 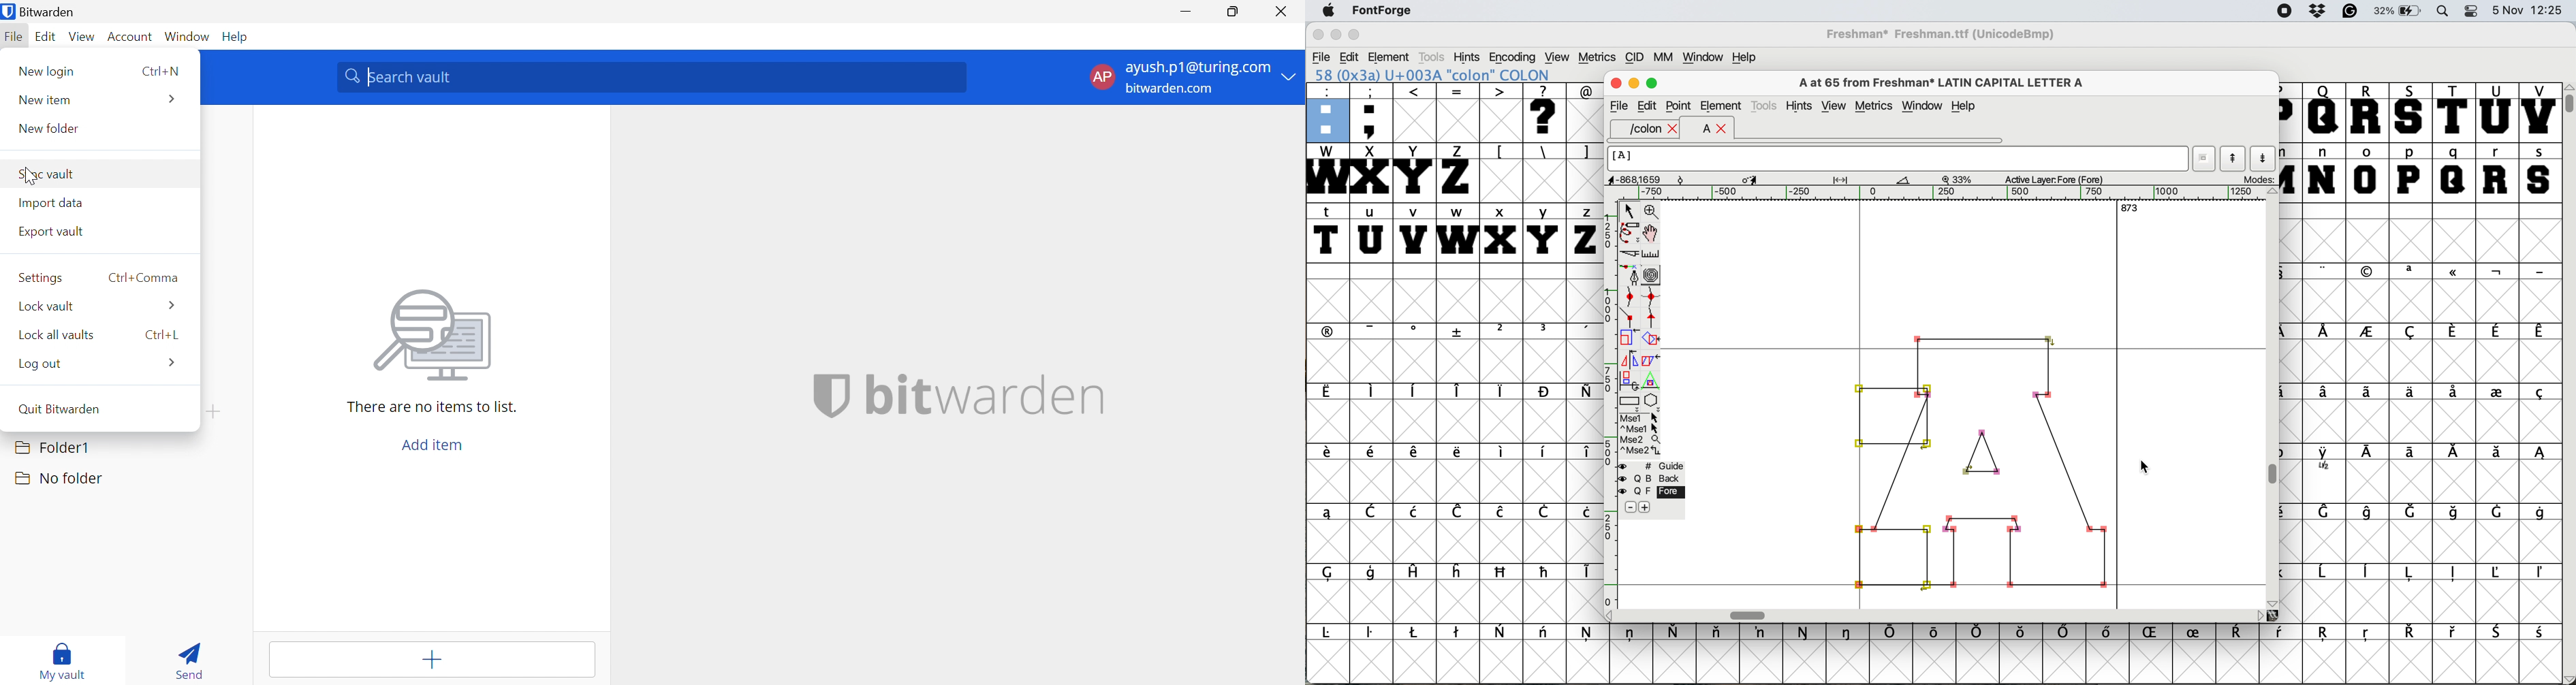 What do you see at coordinates (1416, 511) in the screenshot?
I see `symbol` at bounding box center [1416, 511].